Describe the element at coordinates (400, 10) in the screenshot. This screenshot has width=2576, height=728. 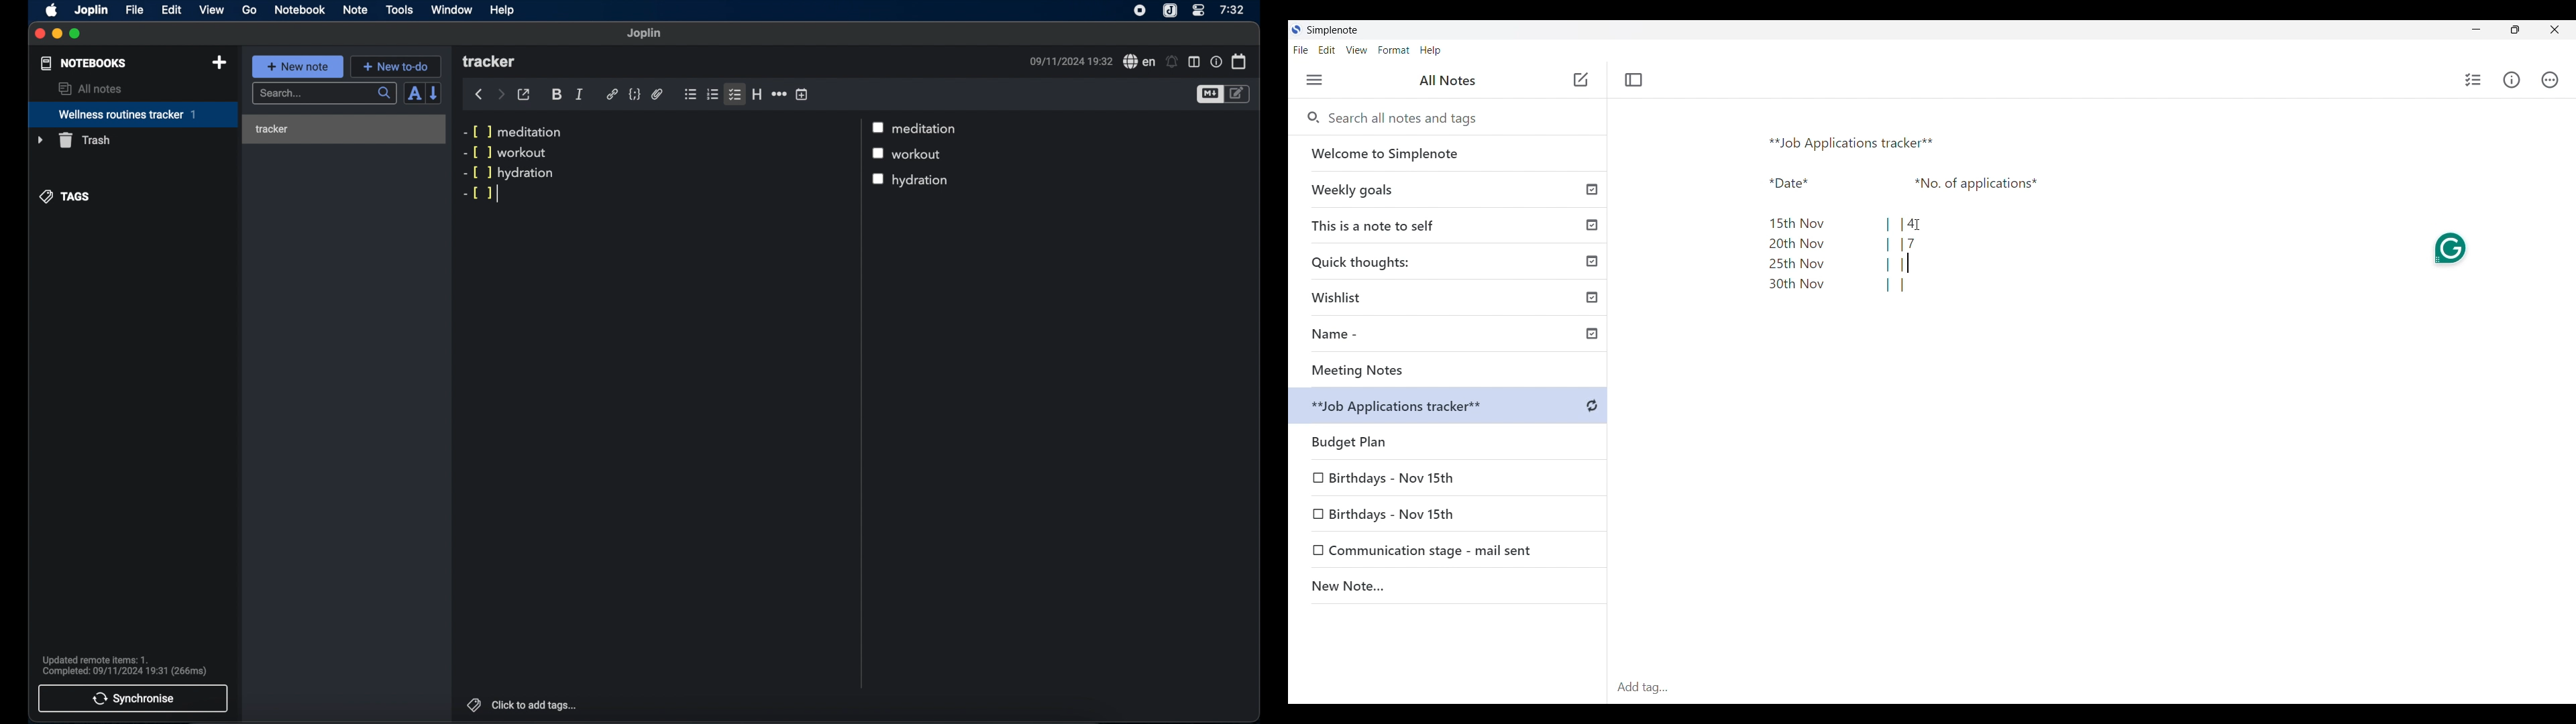
I see `tools` at that location.